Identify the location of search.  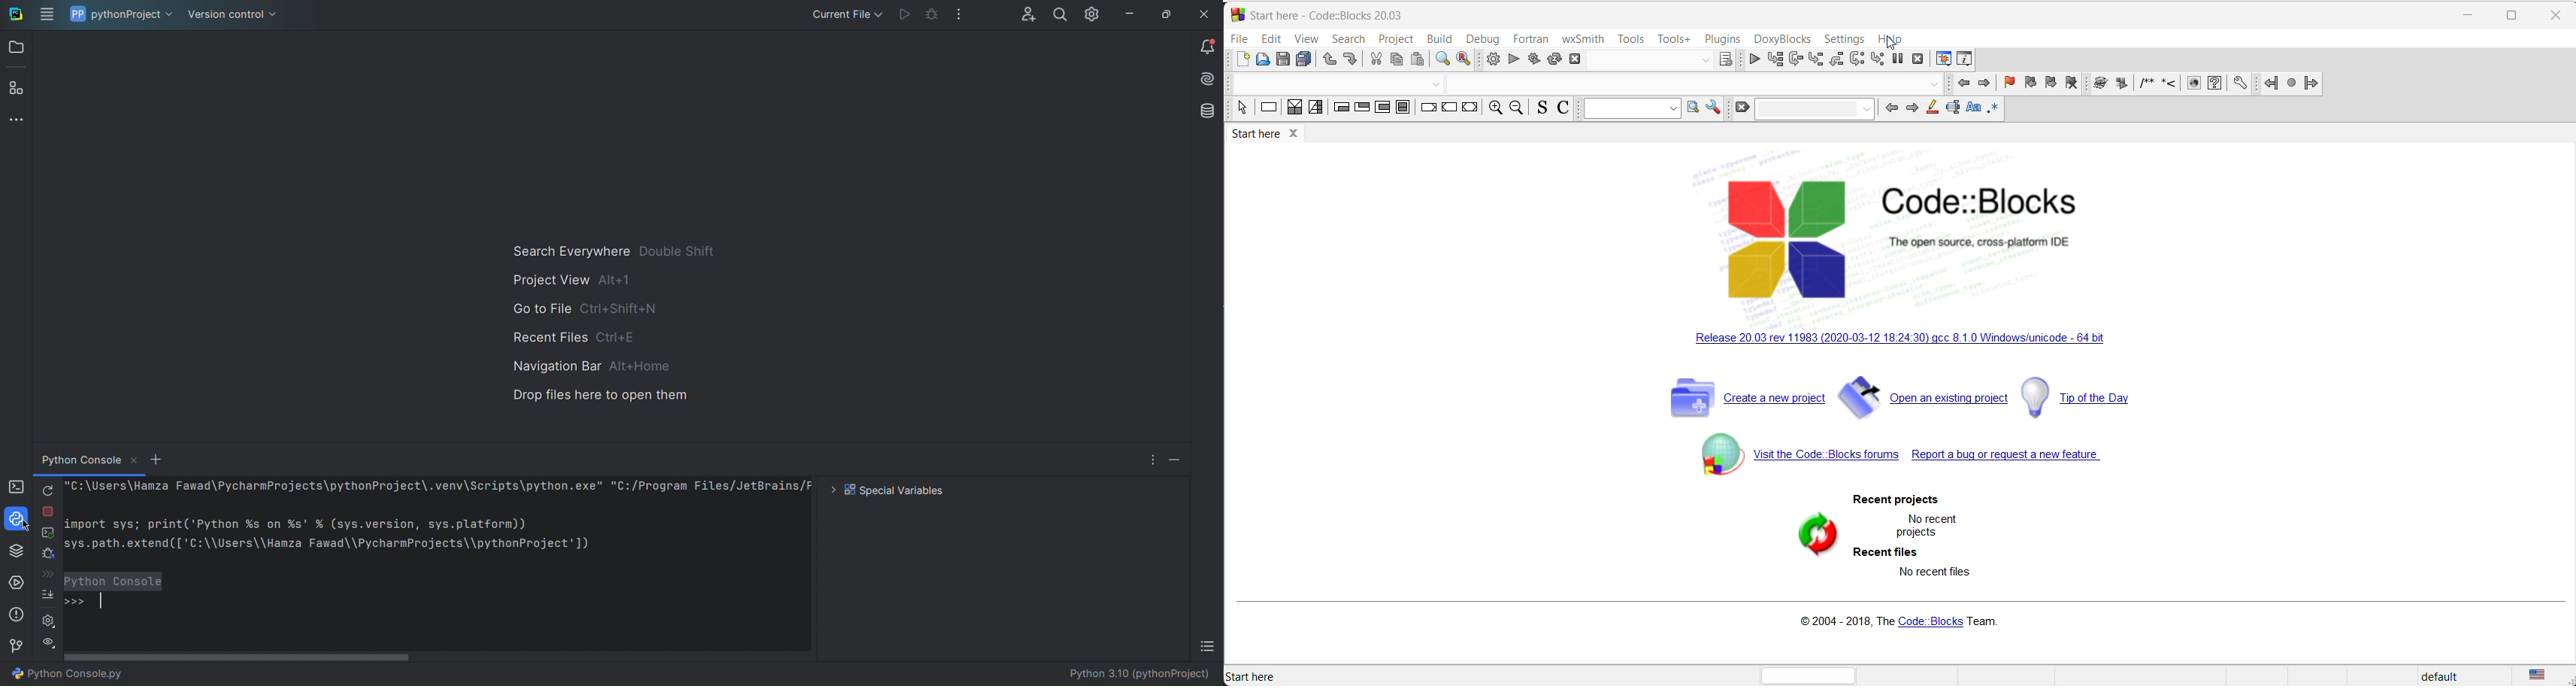
(1352, 39).